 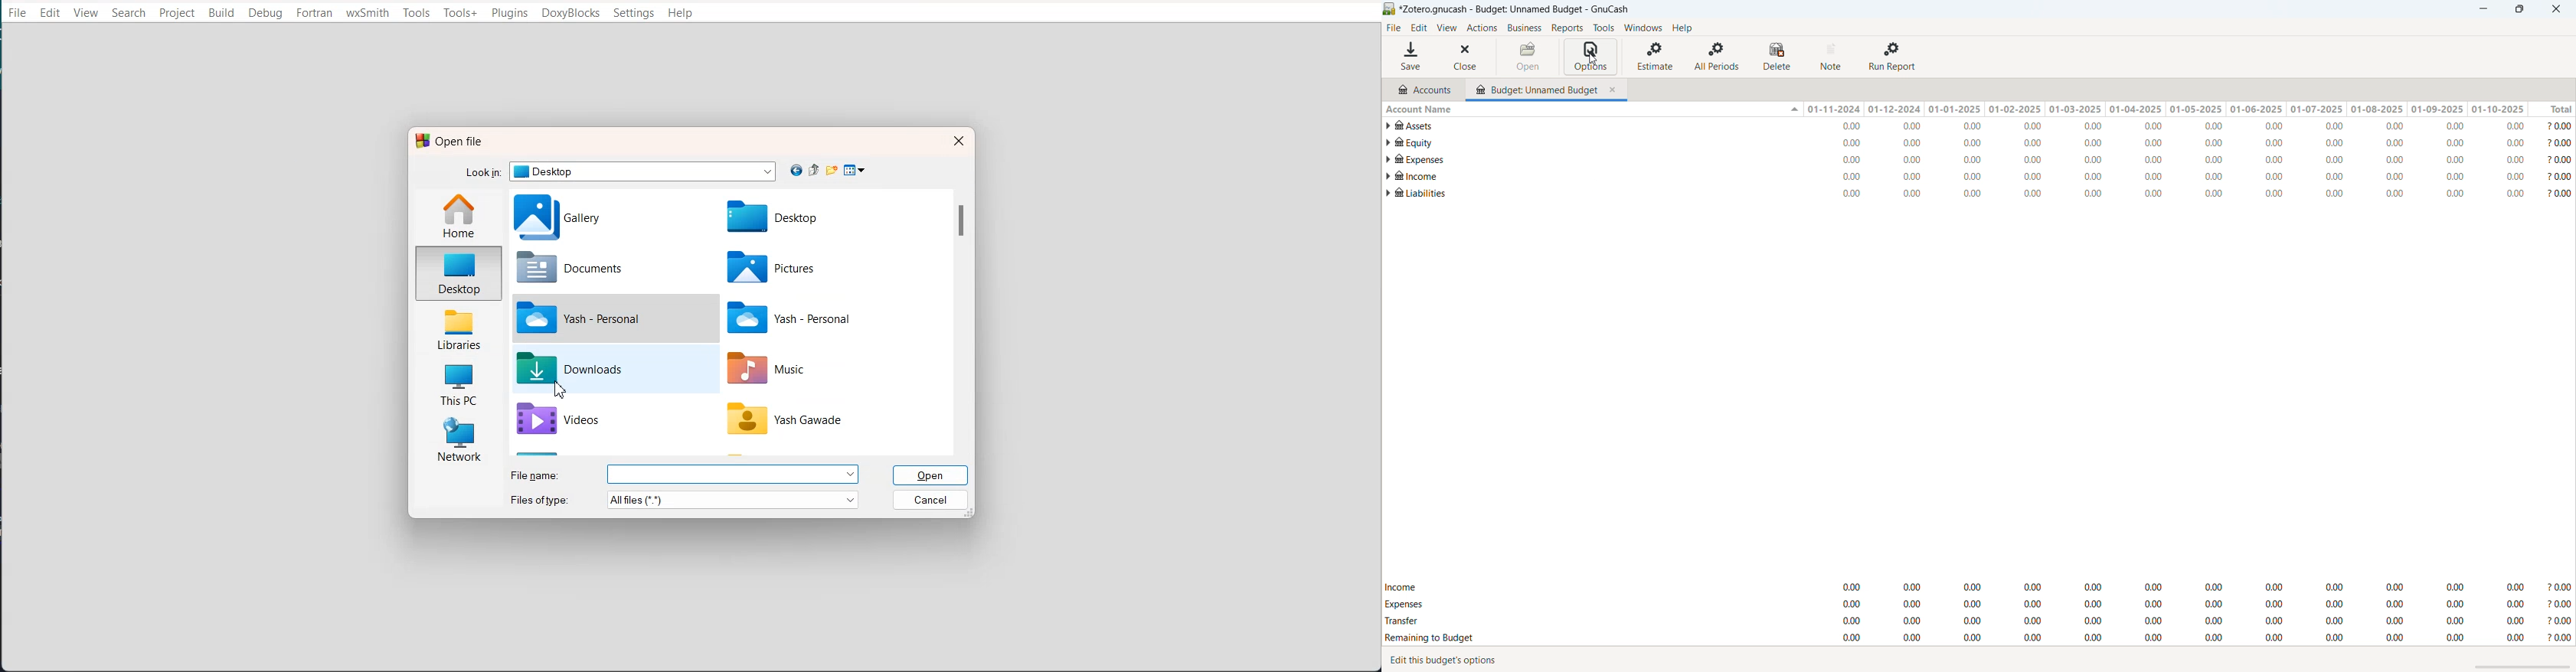 I want to click on Downloads, so click(x=604, y=369).